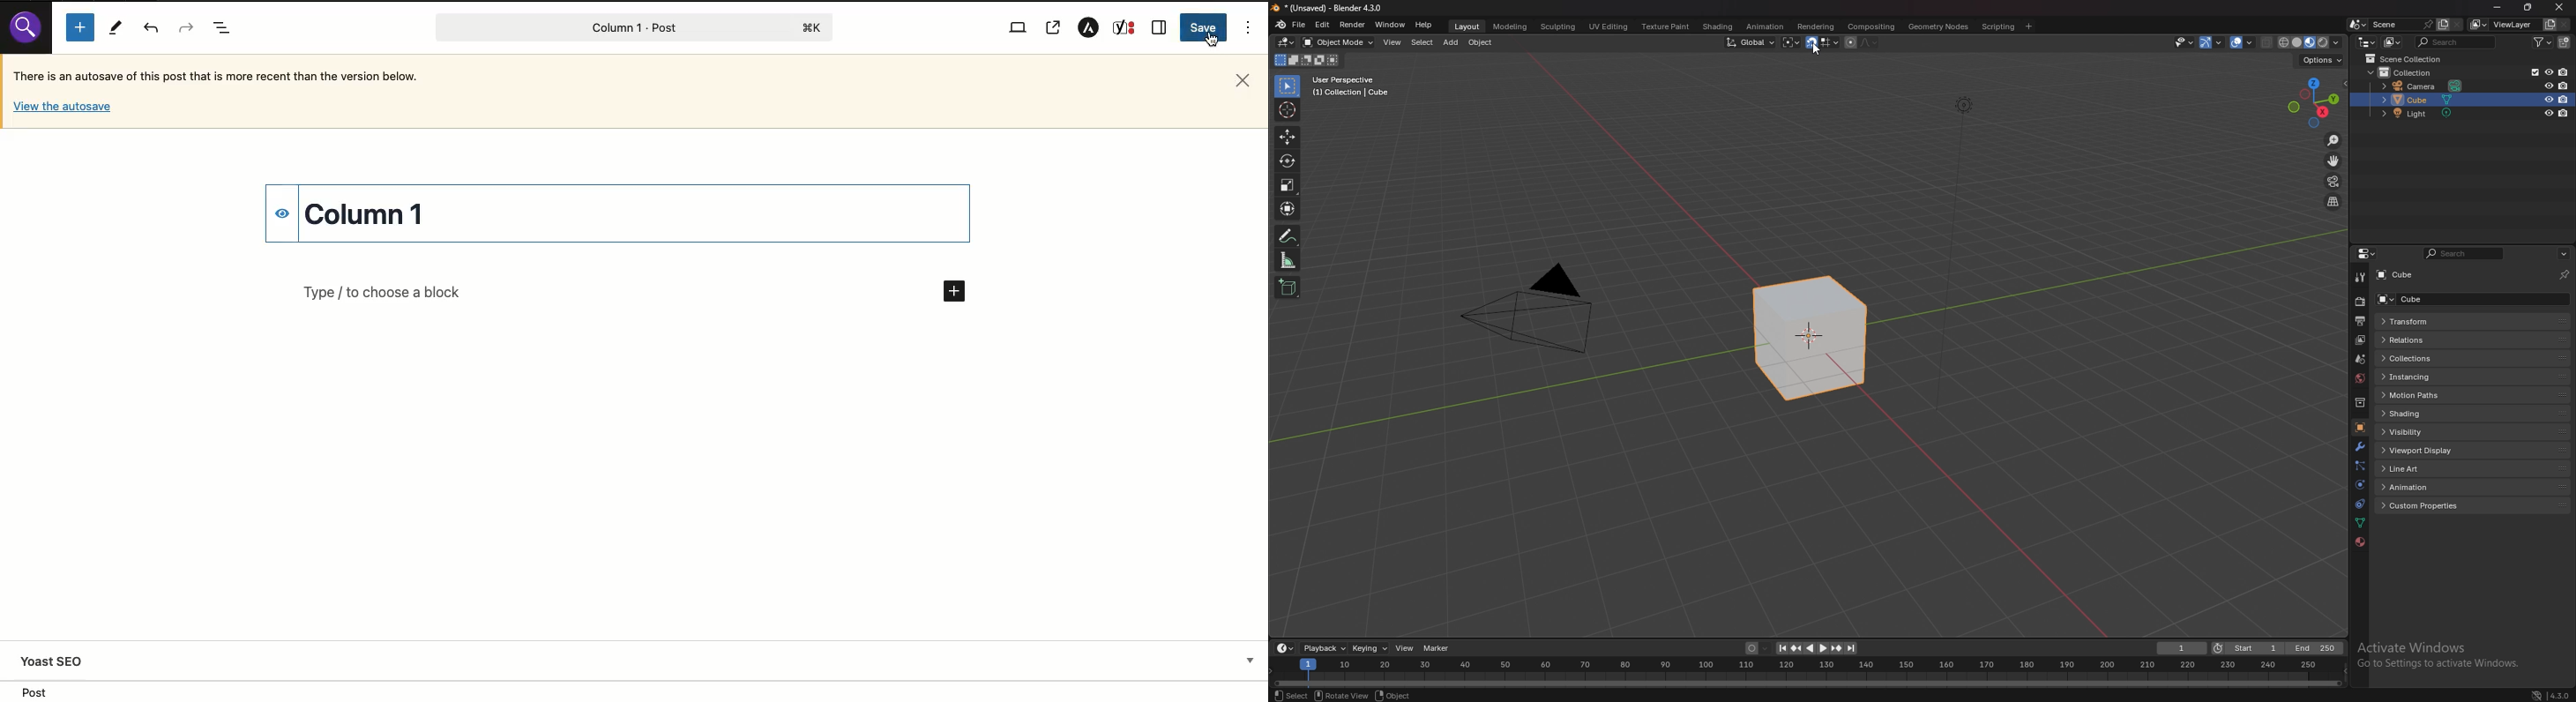 The height and width of the screenshot is (728, 2576). Describe the element at coordinates (2360, 402) in the screenshot. I see `collection` at that location.